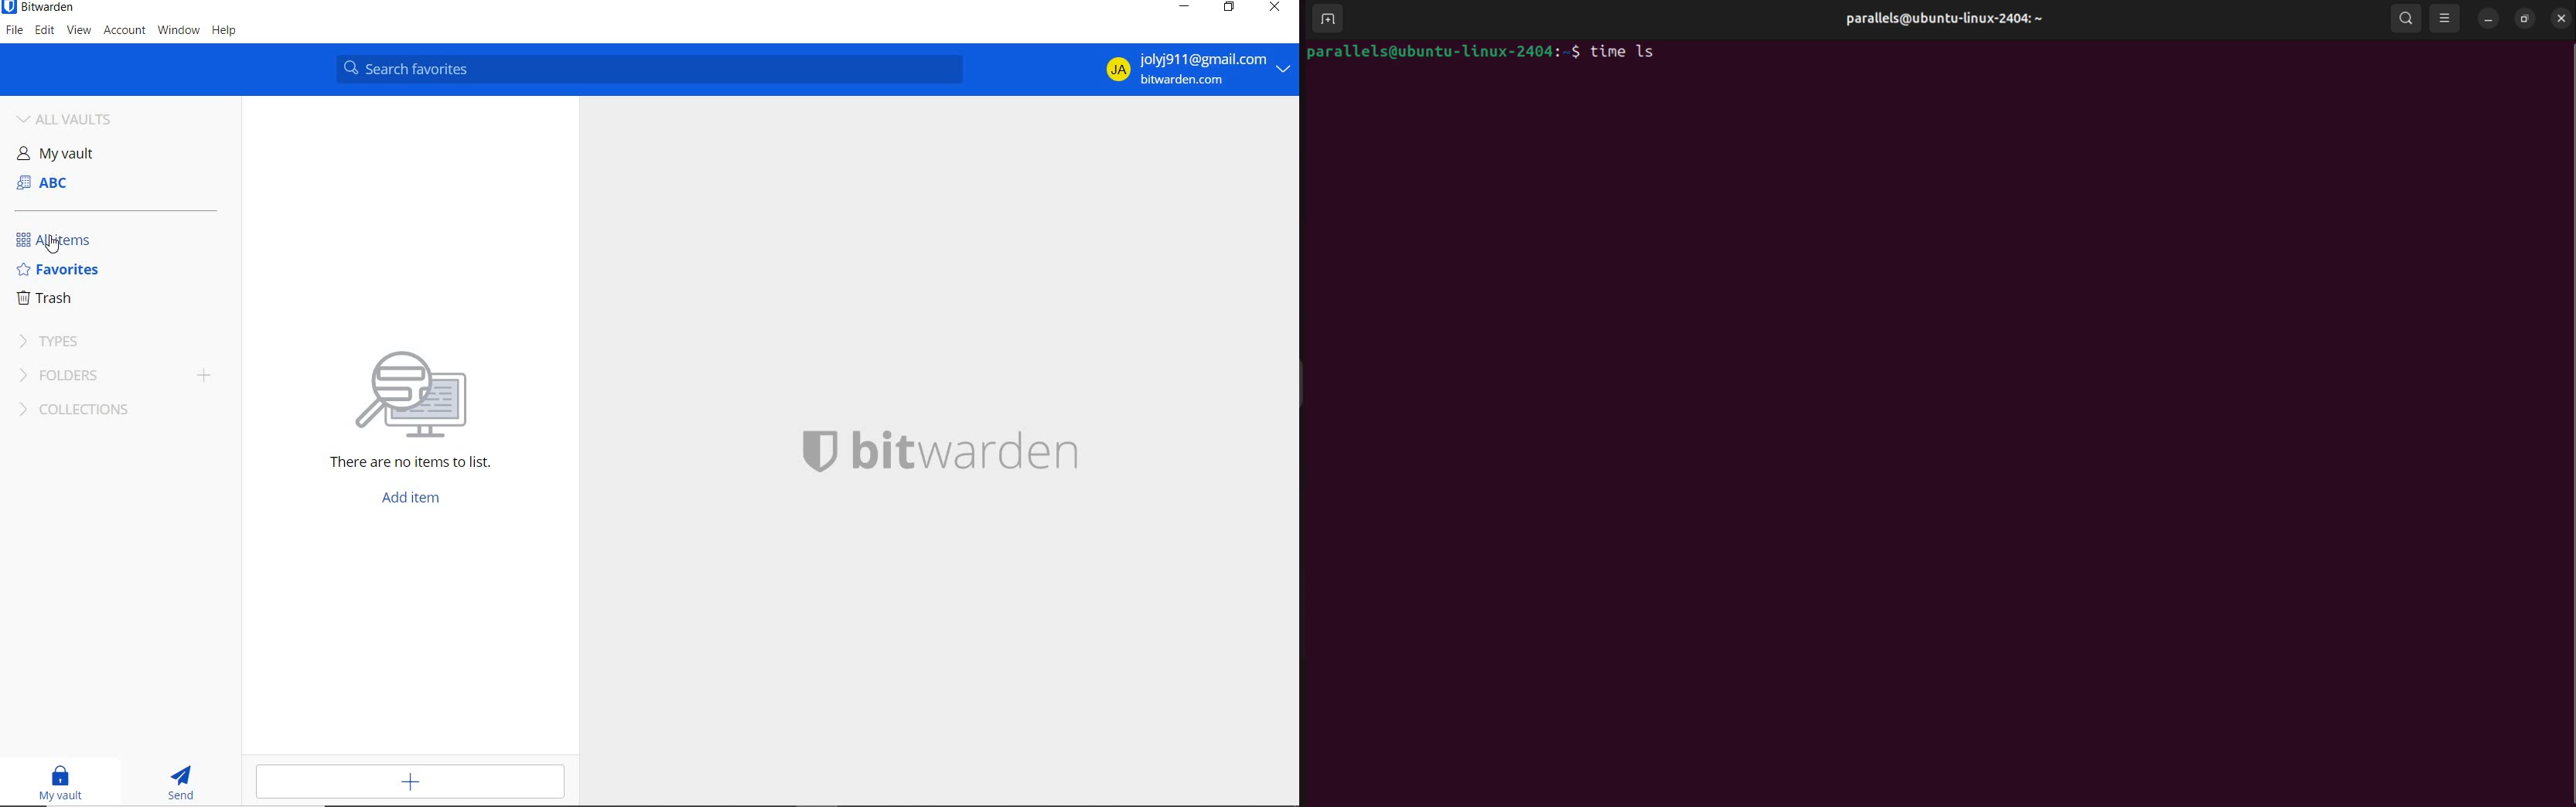 The width and height of the screenshot is (2576, 812). I want to click on time ls, so click(1627, 48).